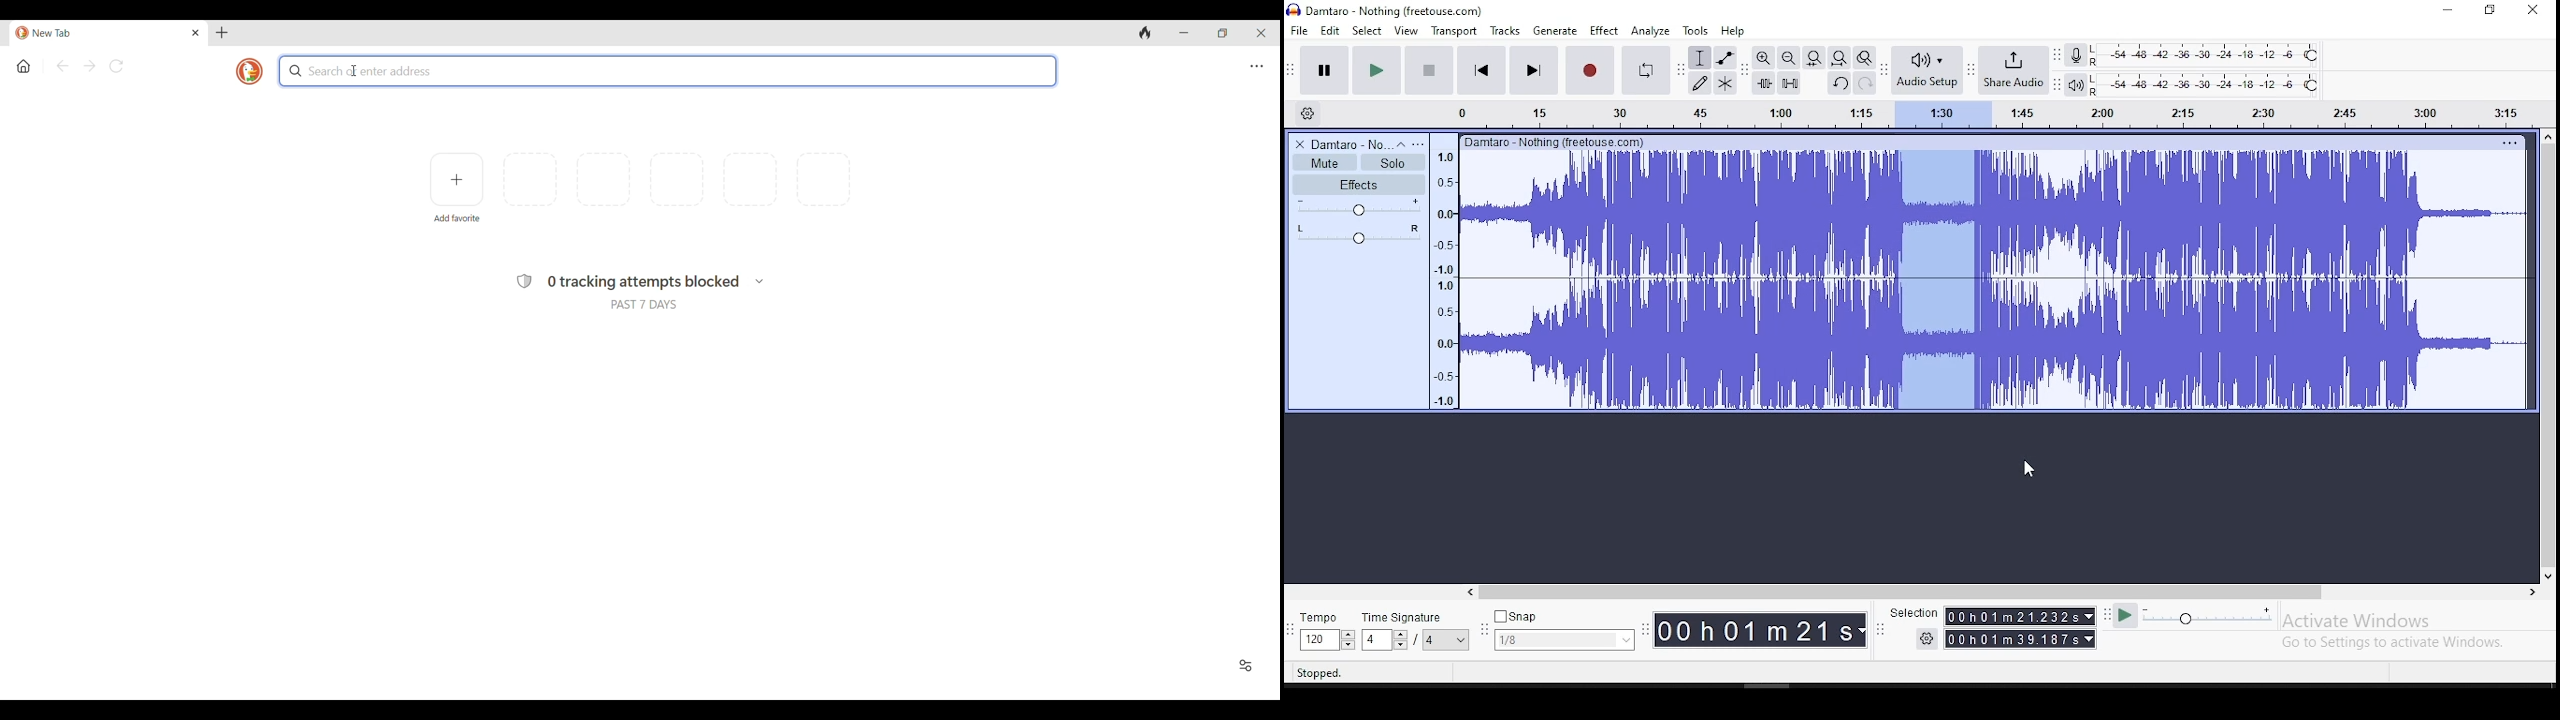 This screenshot has width=2576, height=728. I want to click on zoom in, so click(1764, 57).